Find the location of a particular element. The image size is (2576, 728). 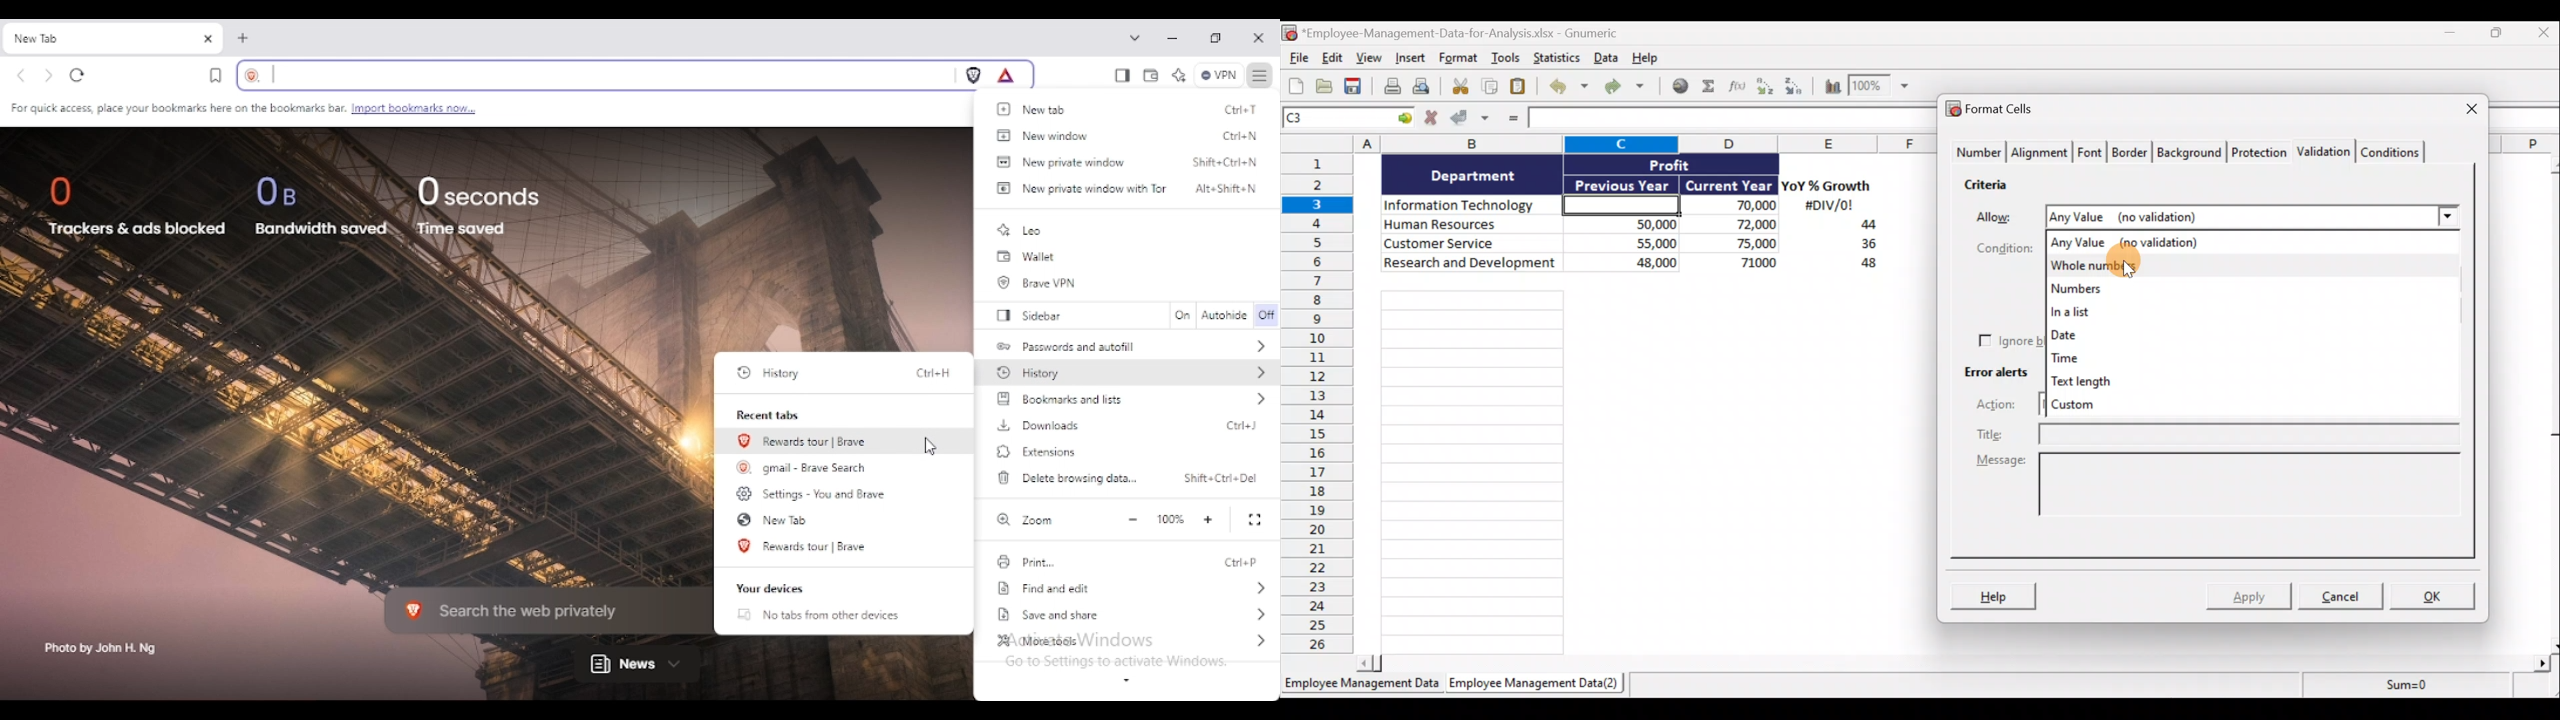

Save current workbook is located at coordinates (1354, 87).